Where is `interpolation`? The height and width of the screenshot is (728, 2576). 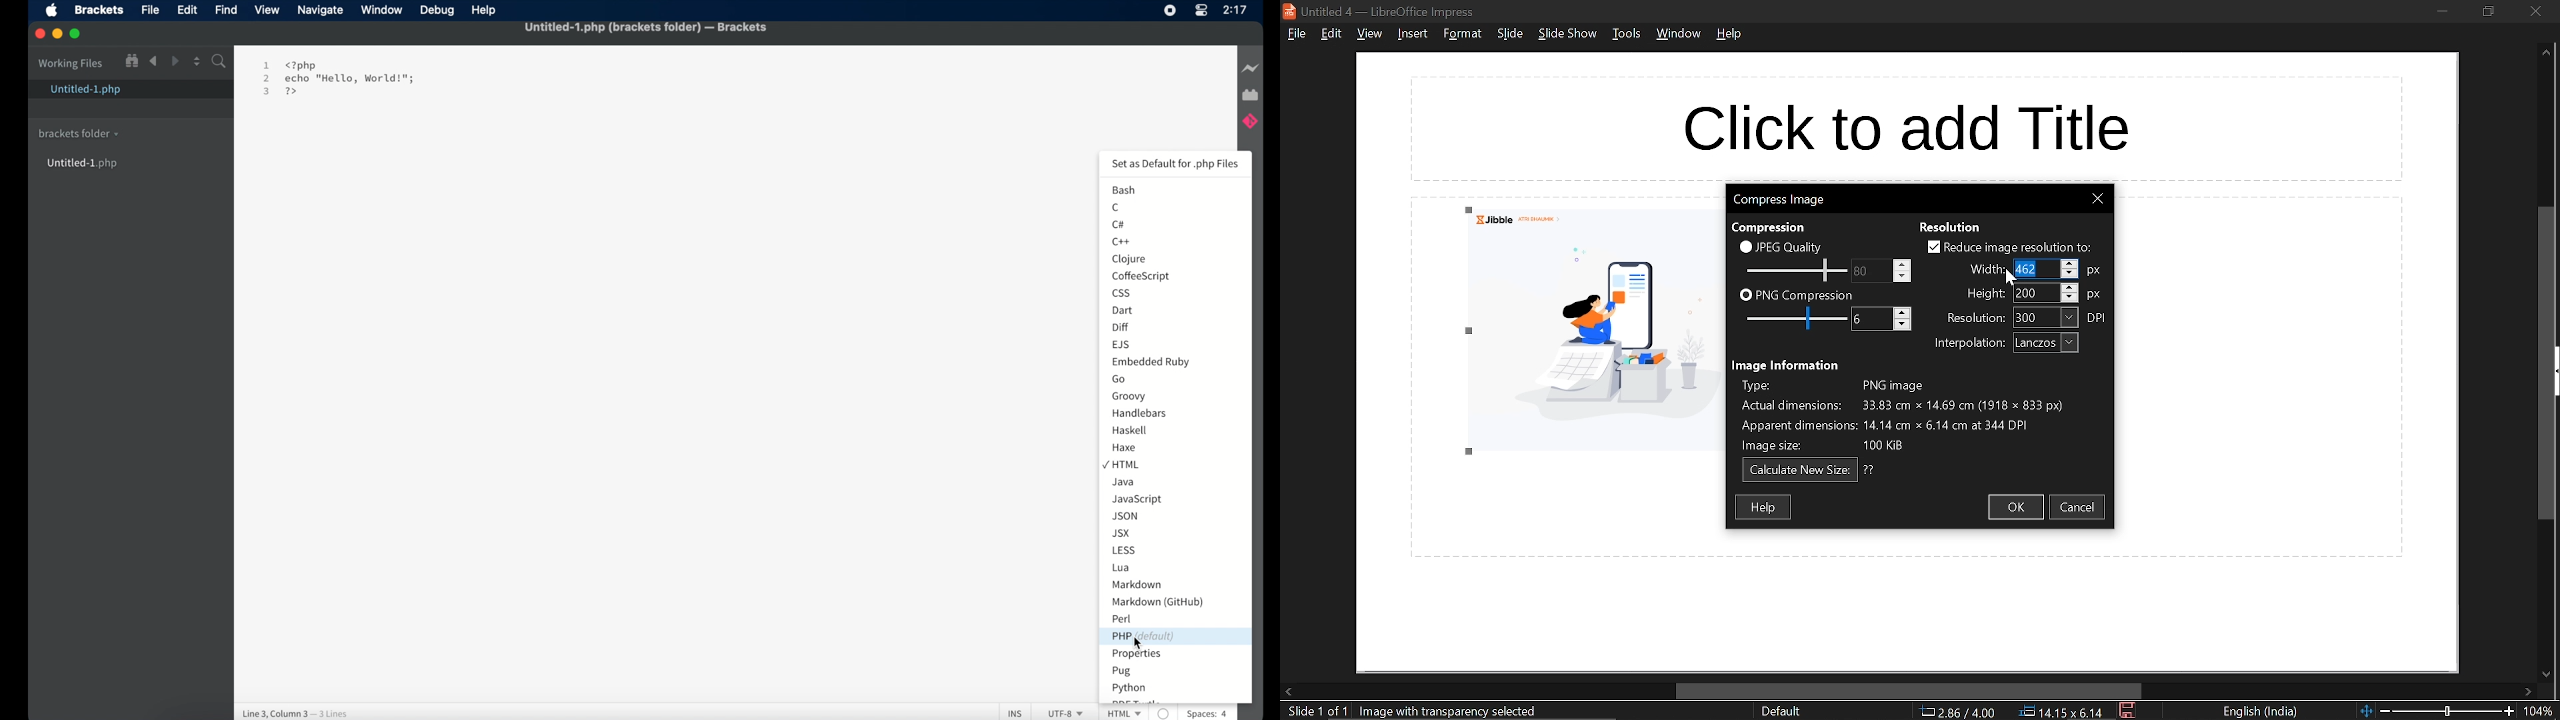 interpolation is located at coordinates (2046, 343).